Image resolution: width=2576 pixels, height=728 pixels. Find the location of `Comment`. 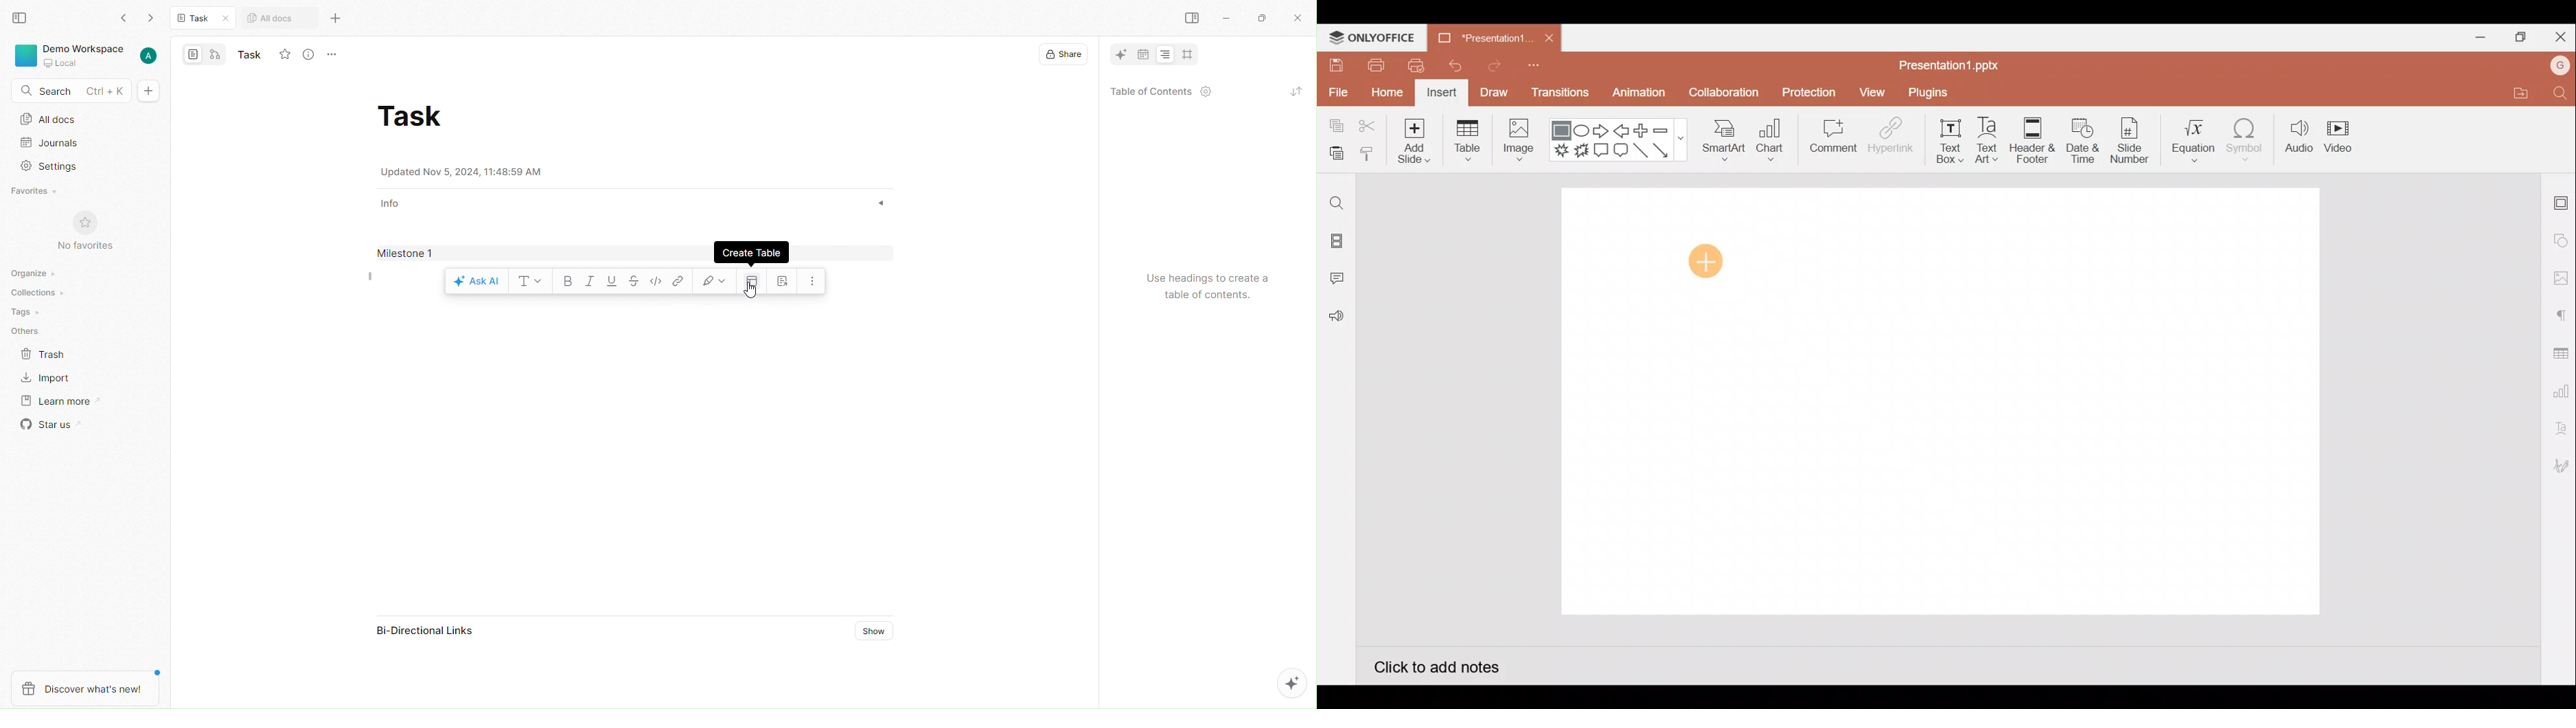

Comment is located at coordinates (1829, 139).